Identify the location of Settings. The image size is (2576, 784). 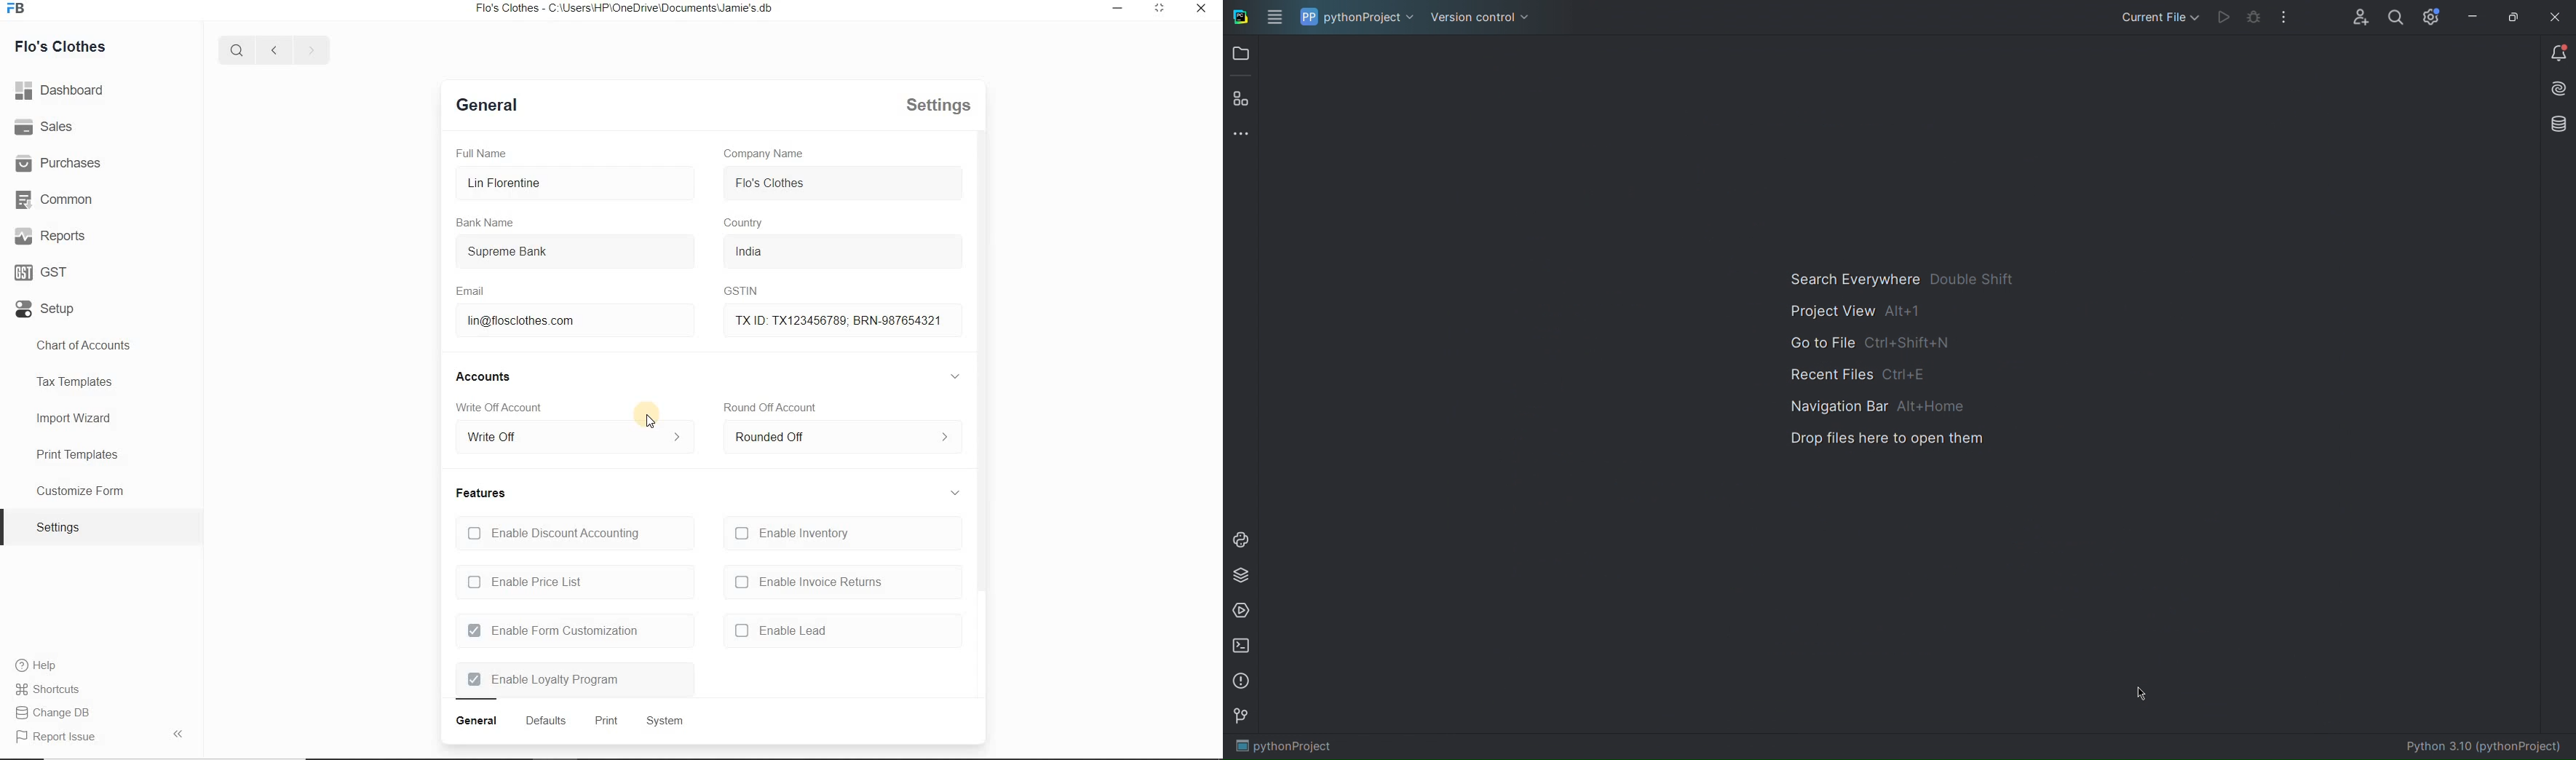
(937, 105).